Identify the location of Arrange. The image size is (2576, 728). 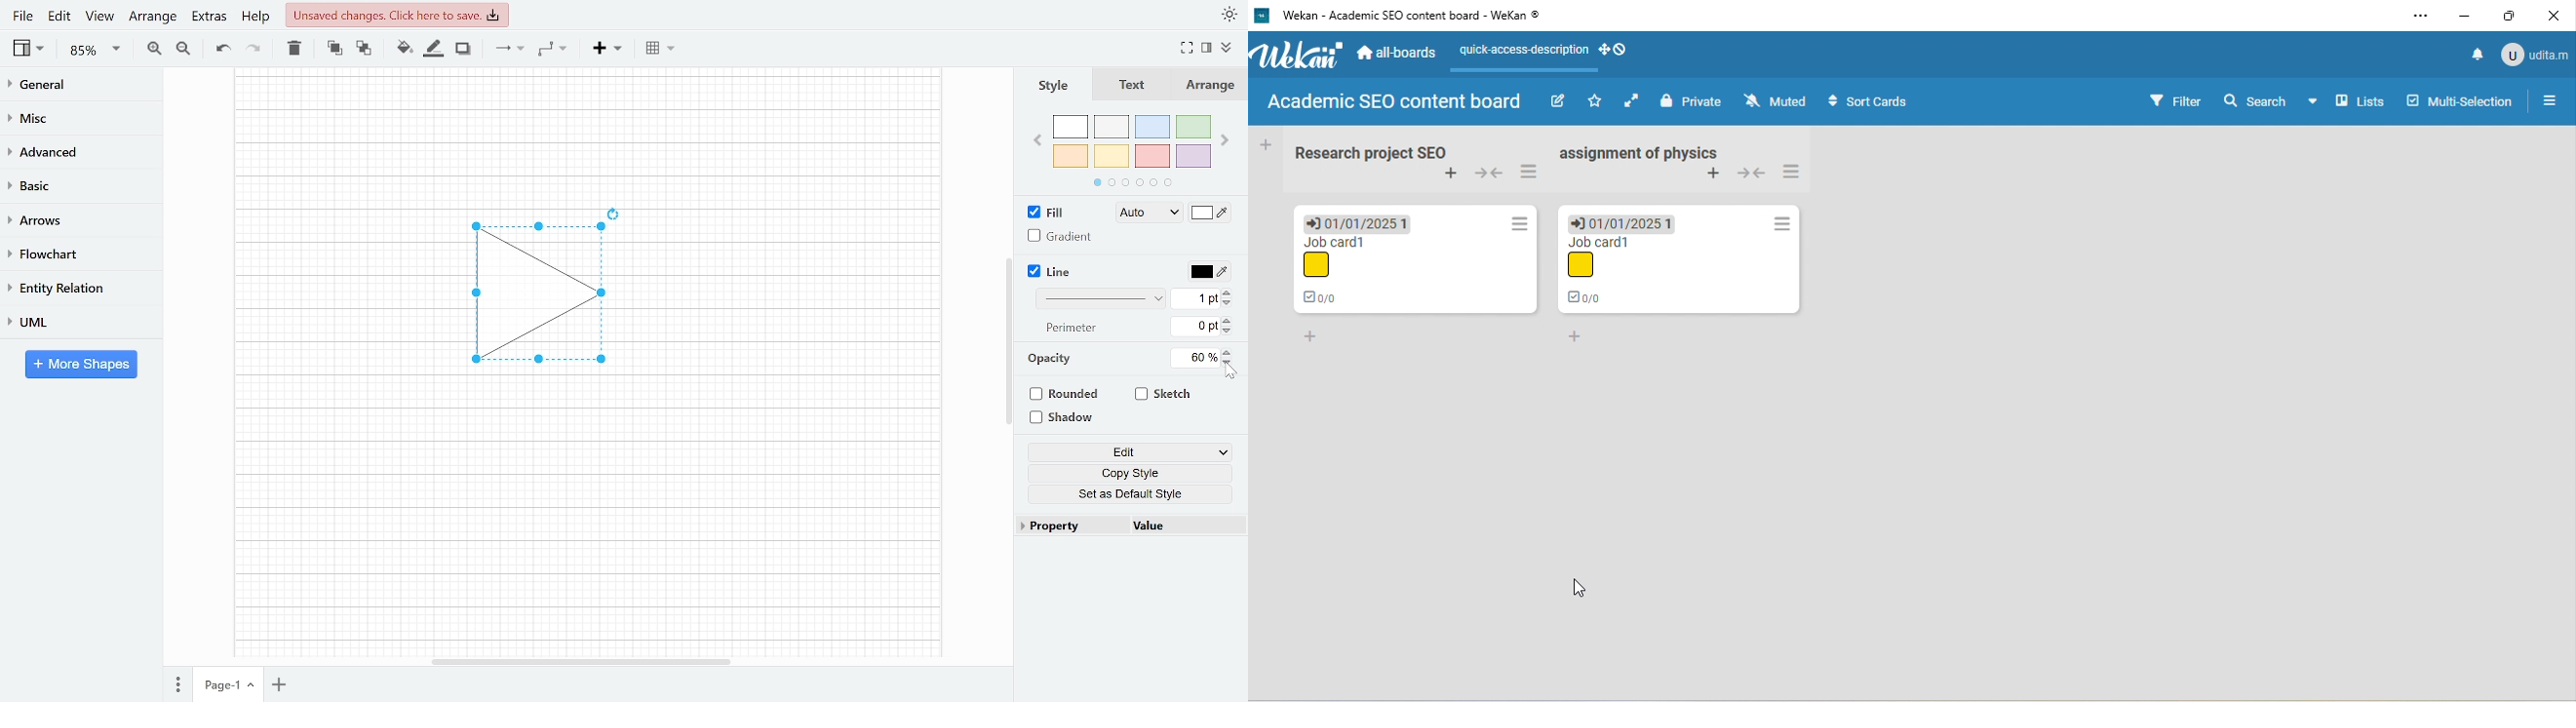
(1208, 85).